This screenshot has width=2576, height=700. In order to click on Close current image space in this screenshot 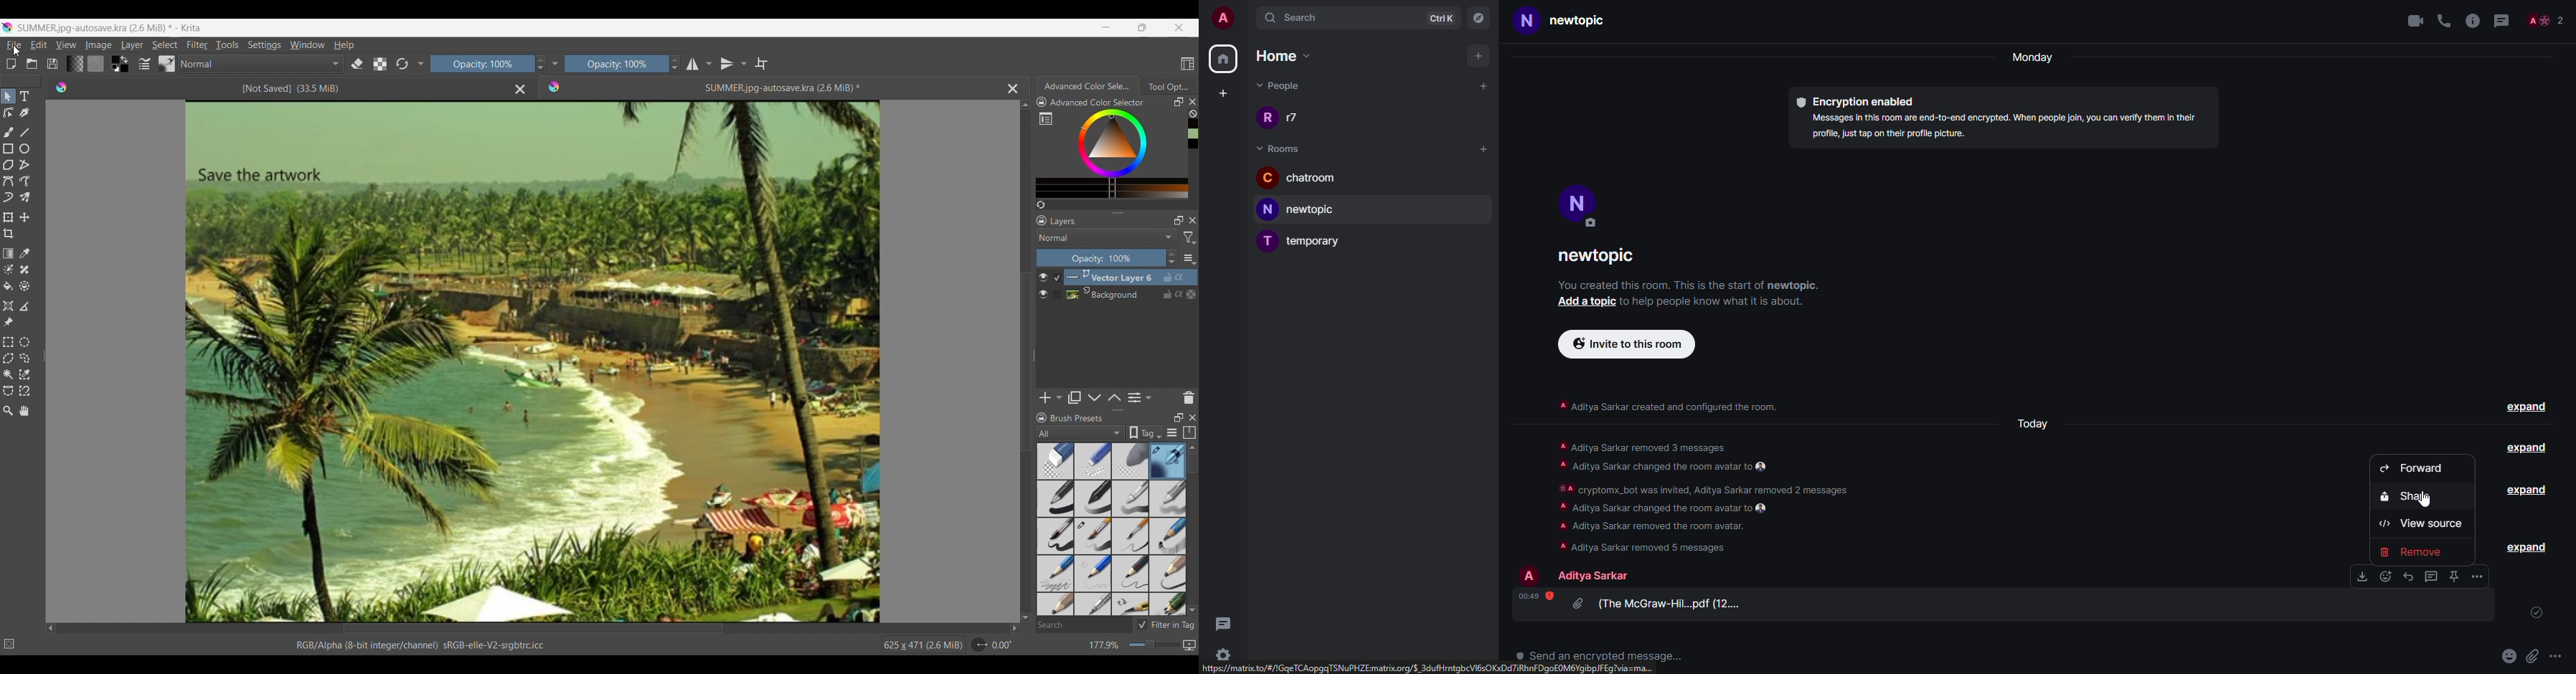, I will do `click(1013, 89)`.